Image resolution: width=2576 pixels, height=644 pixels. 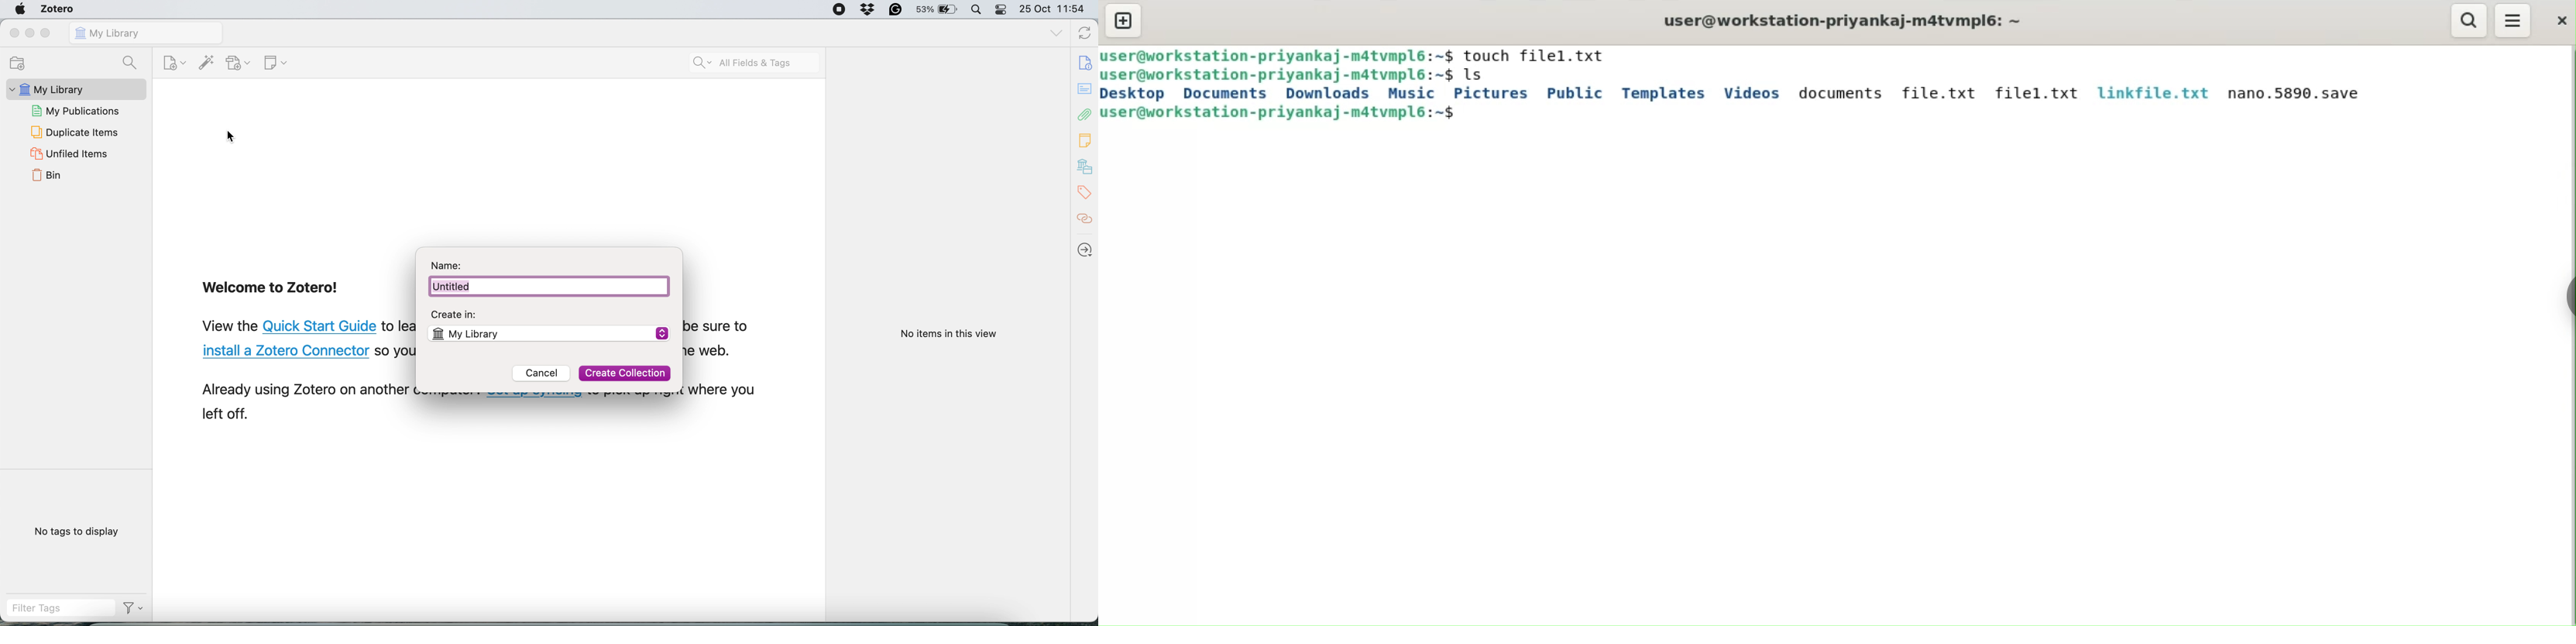 What do you see at coordinates (172, 62) in the screenshot?
I see `new item` at bounding box center [172, 62].